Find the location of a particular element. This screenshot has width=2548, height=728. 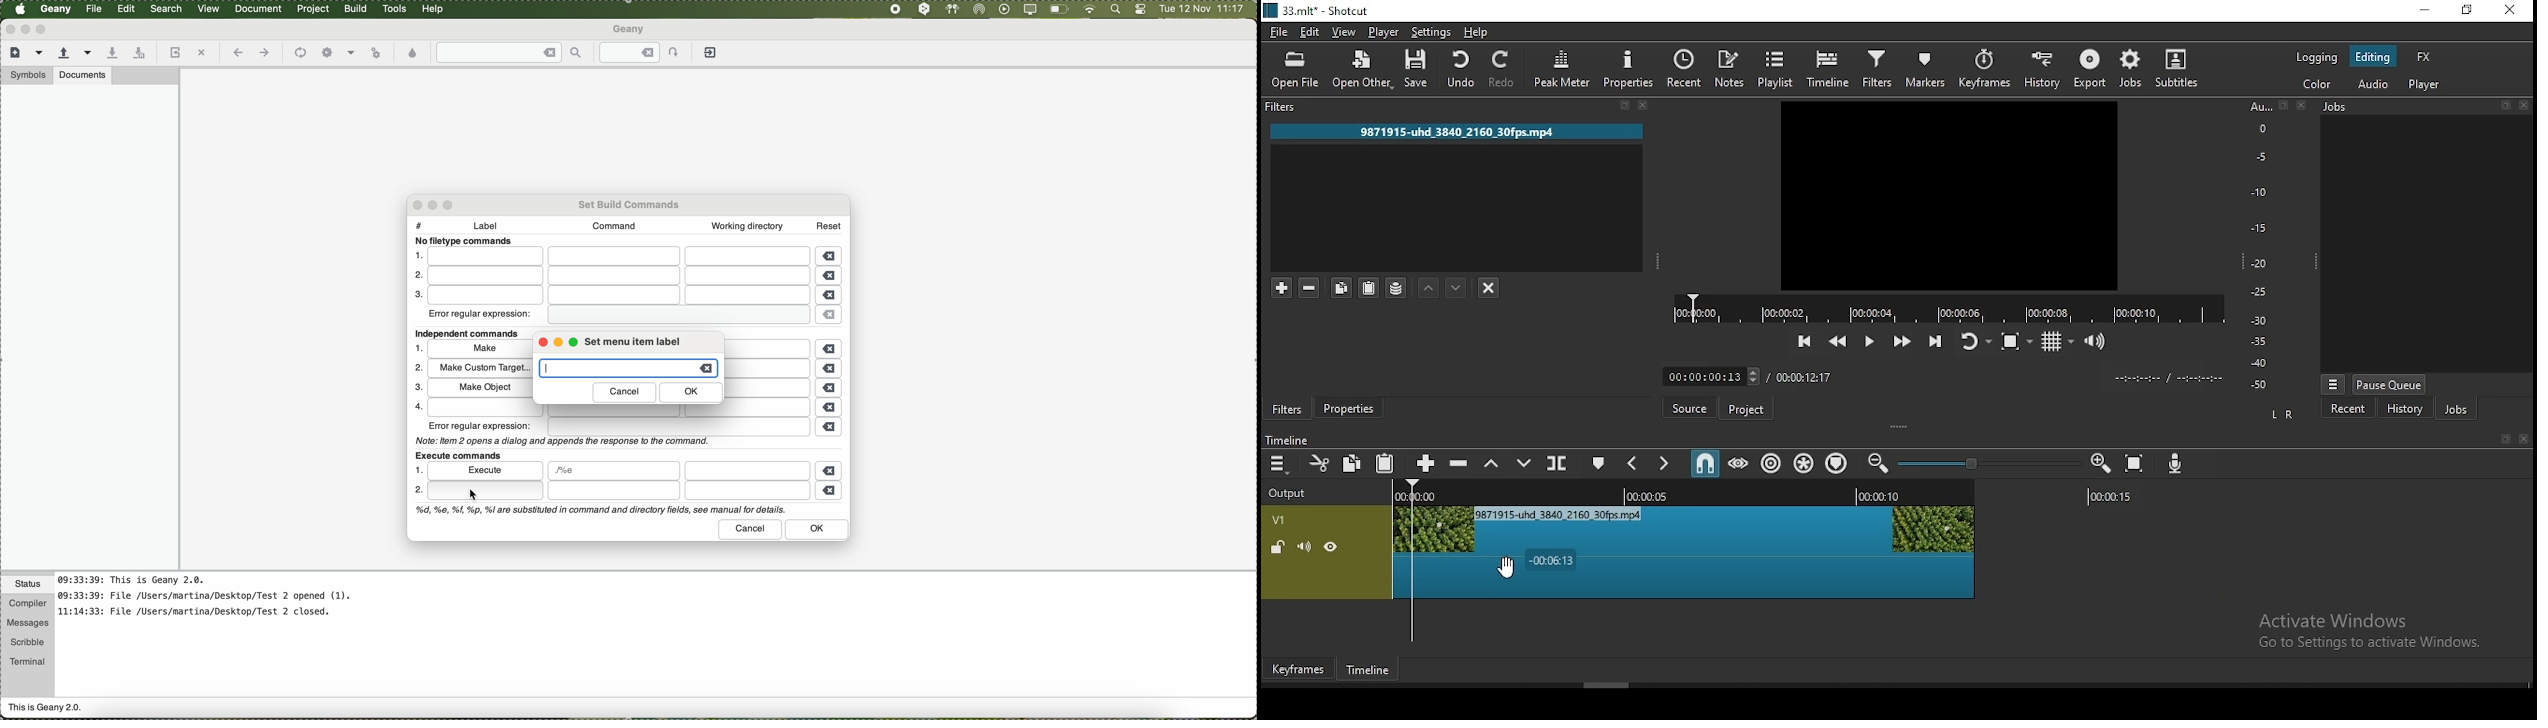

previous marker is located at coordinates (1636, 461).